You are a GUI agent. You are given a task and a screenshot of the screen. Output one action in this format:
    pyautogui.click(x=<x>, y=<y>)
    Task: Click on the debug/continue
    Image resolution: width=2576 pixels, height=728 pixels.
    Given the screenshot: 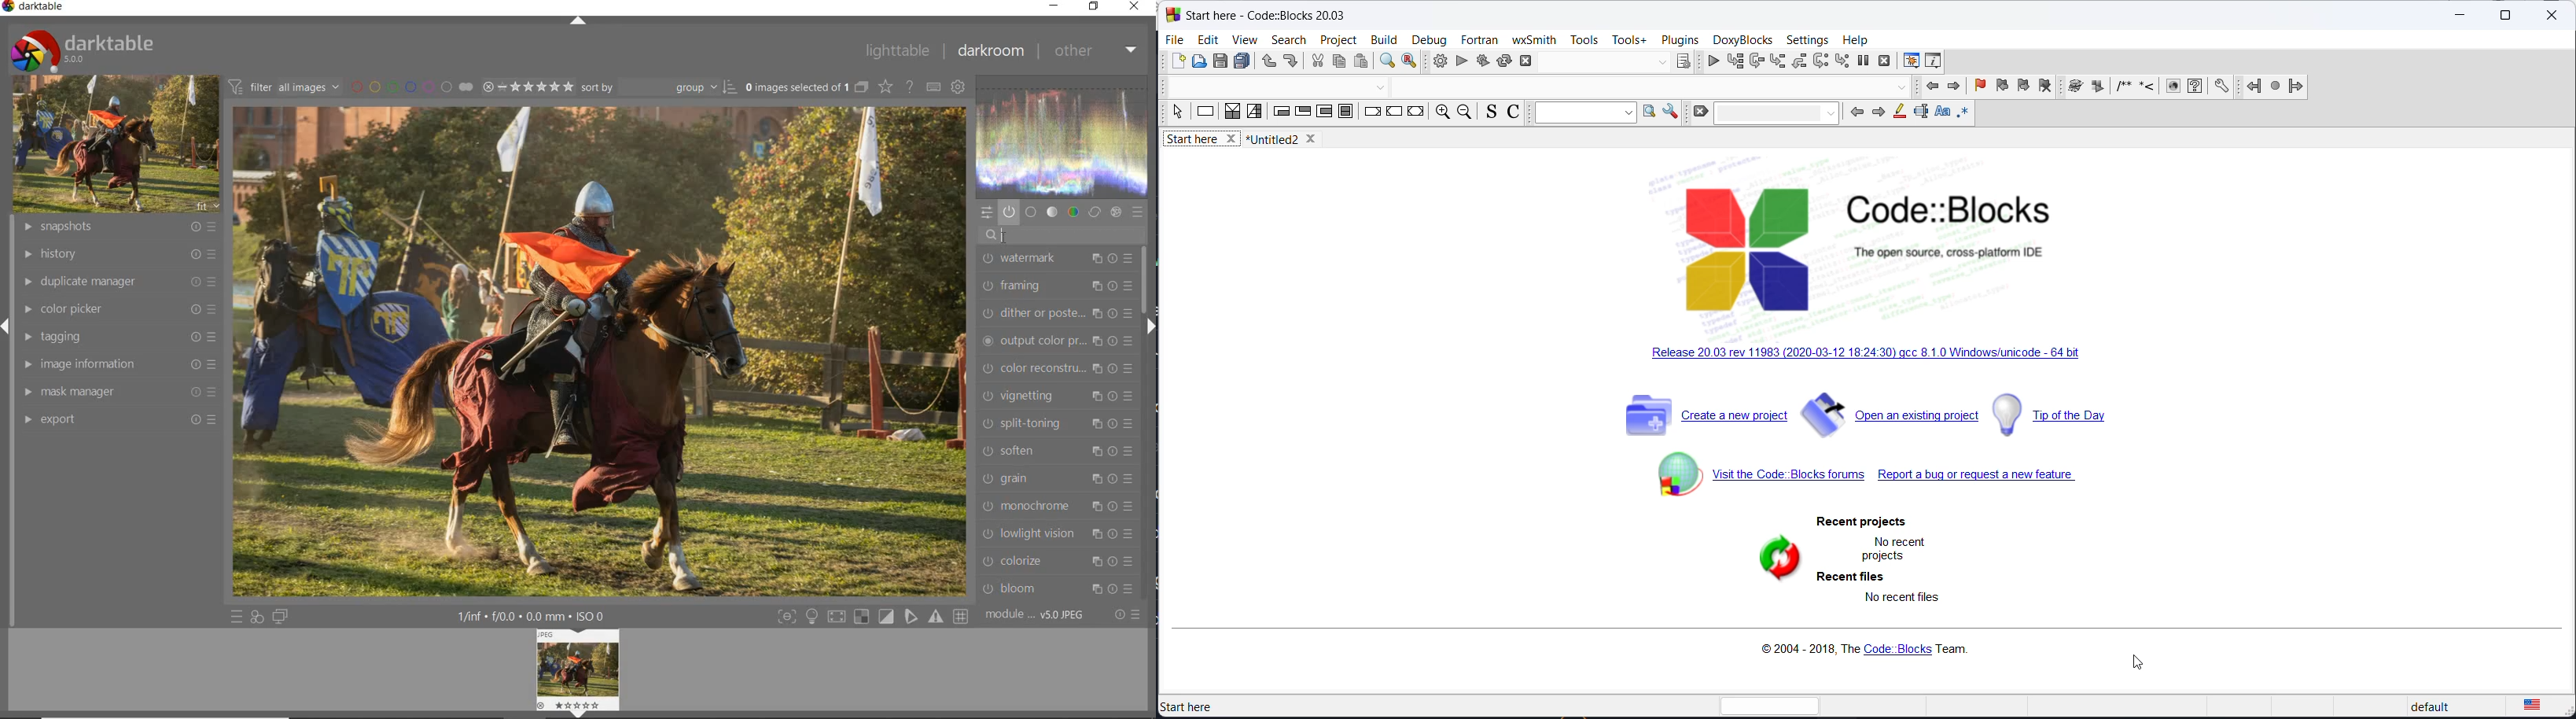 What is the action you would take?
    pyautogui.click(x=1709, y=62)
    